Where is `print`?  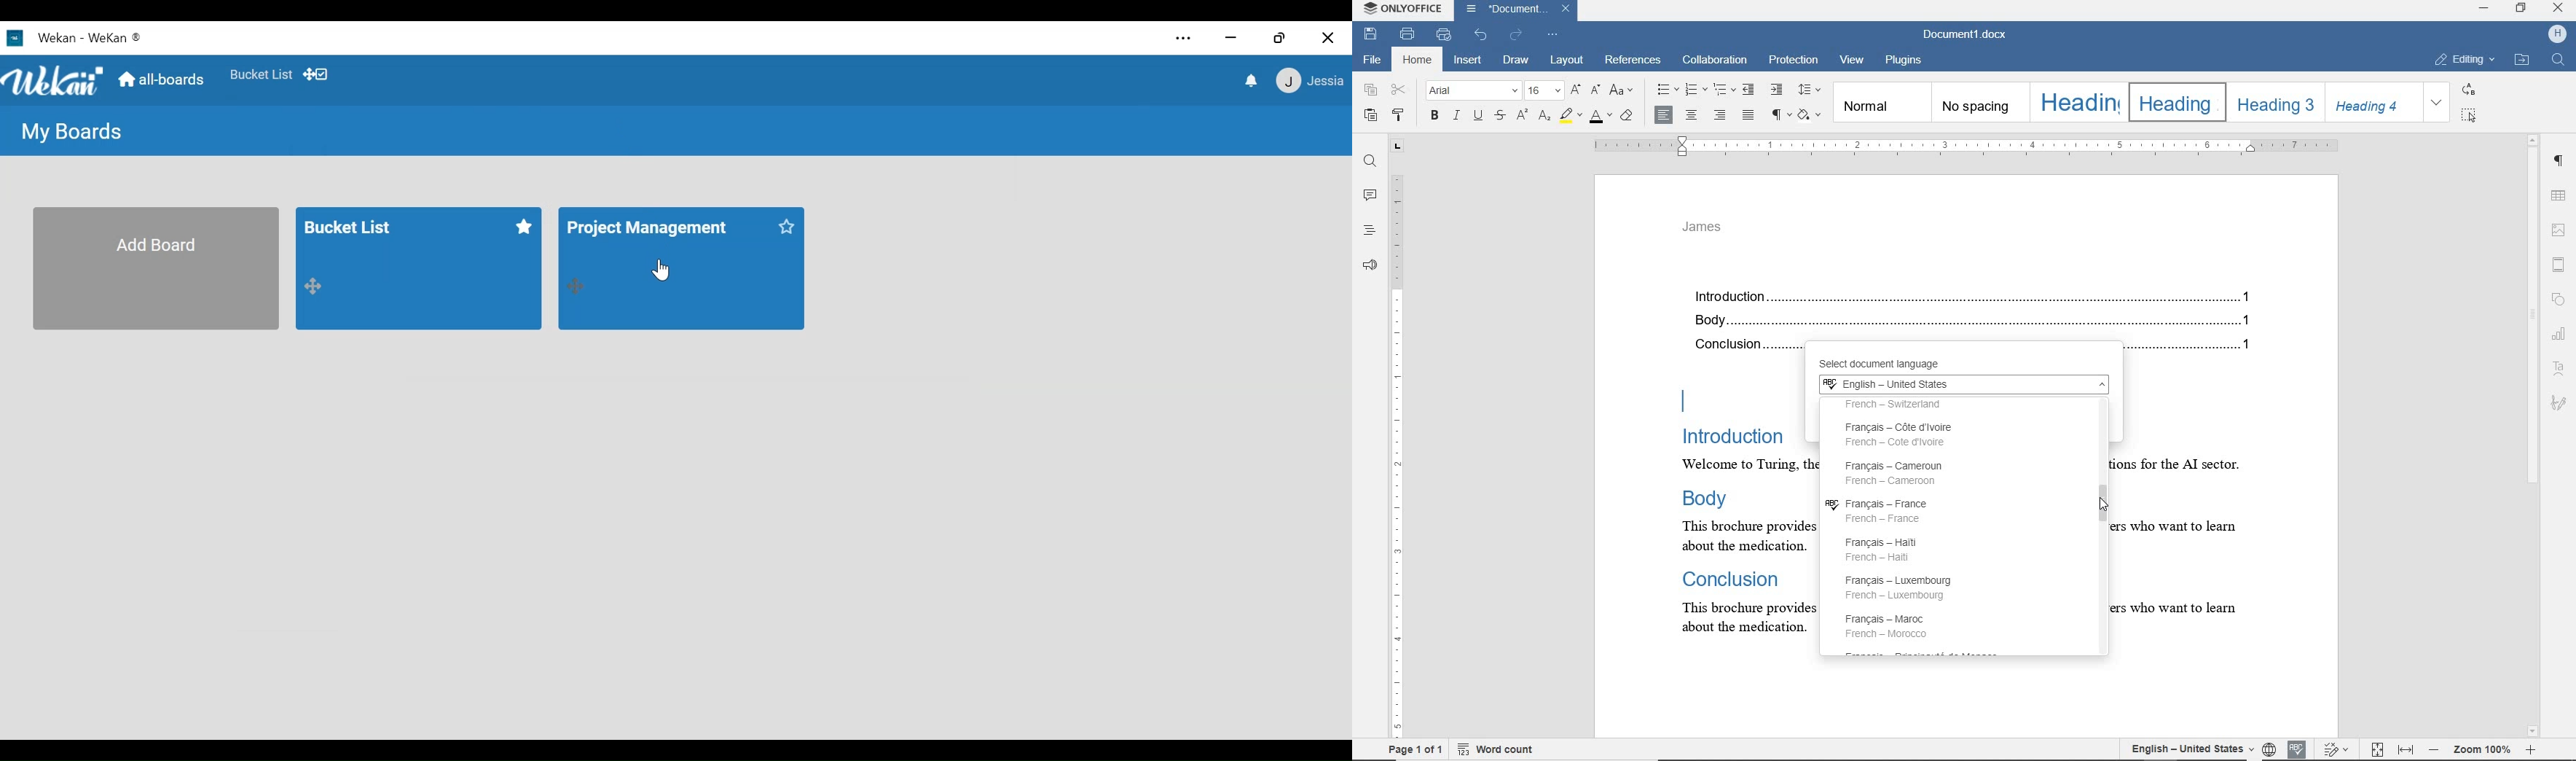 print is located at coordinates (1409, 34).